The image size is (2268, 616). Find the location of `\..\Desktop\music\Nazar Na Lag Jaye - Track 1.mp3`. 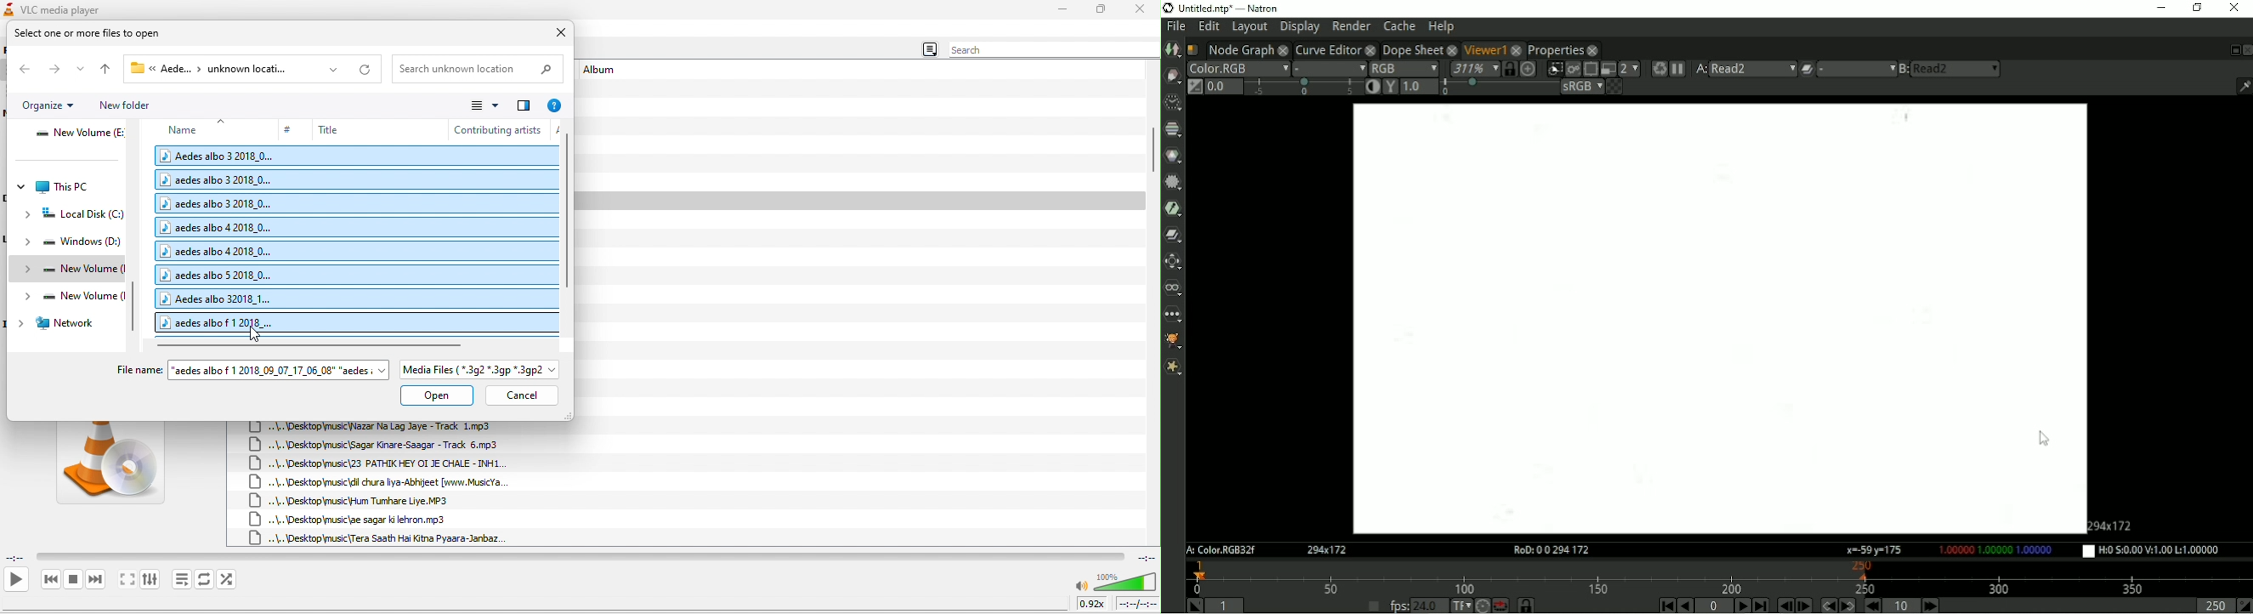

\..\Desktop\music\Nazar Na Lag Jaye - Track 1.mp3 is located at coordinates (383, 427).